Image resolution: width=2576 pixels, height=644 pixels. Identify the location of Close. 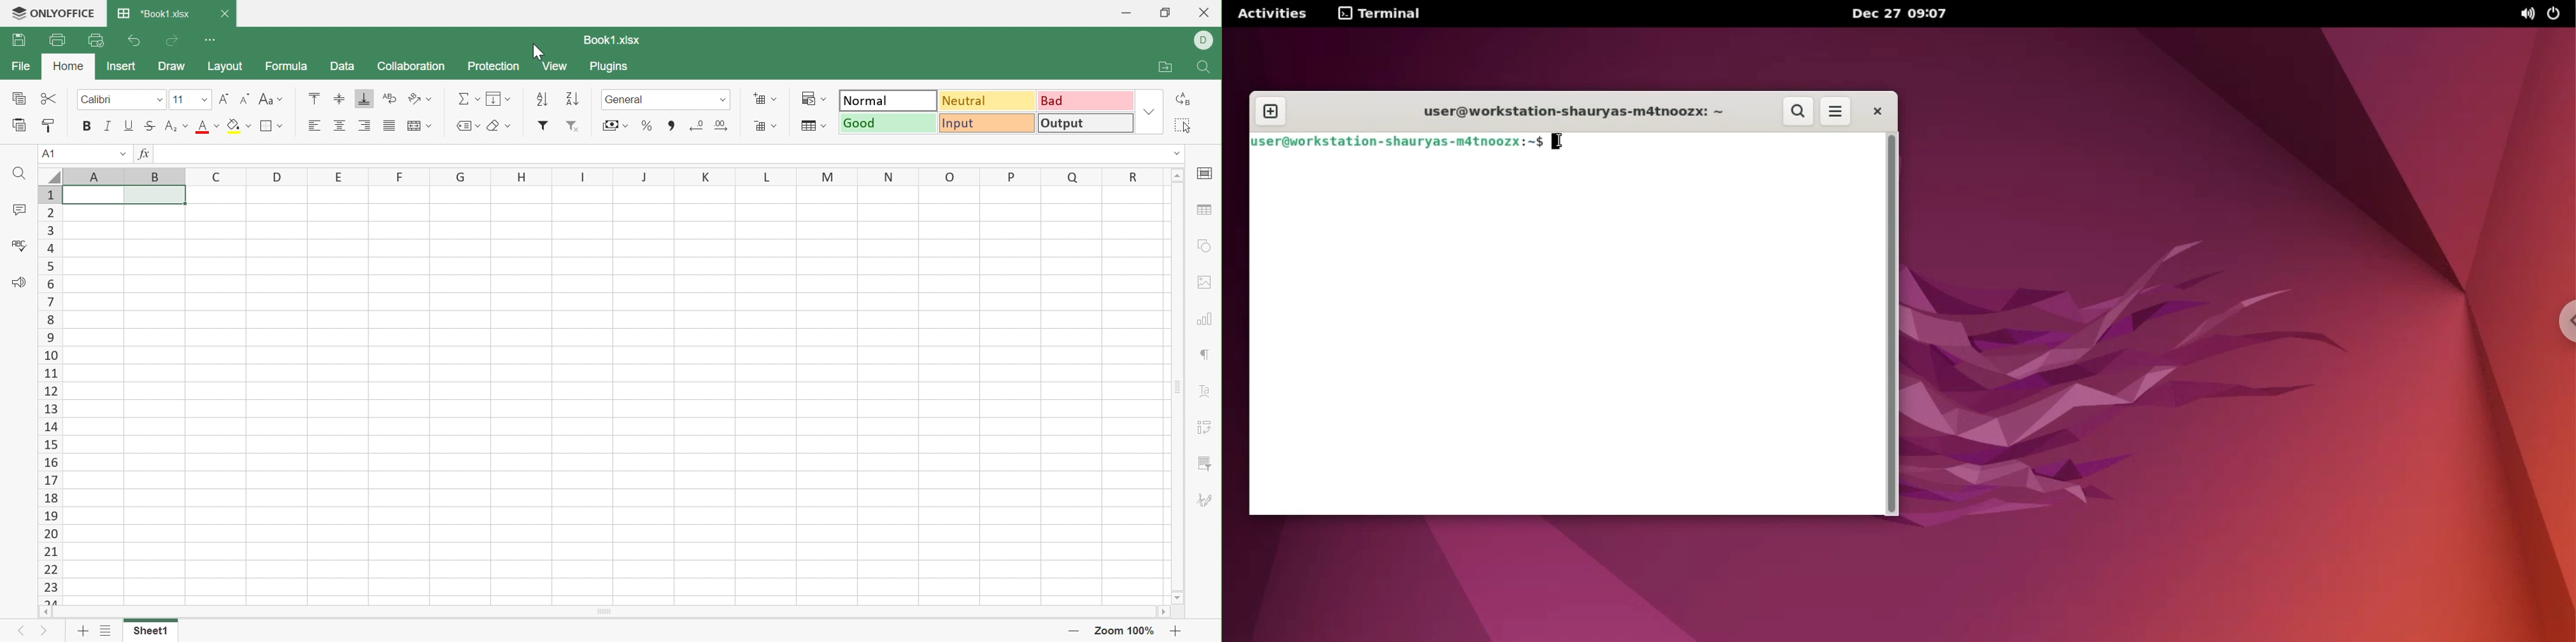
(230, 15).